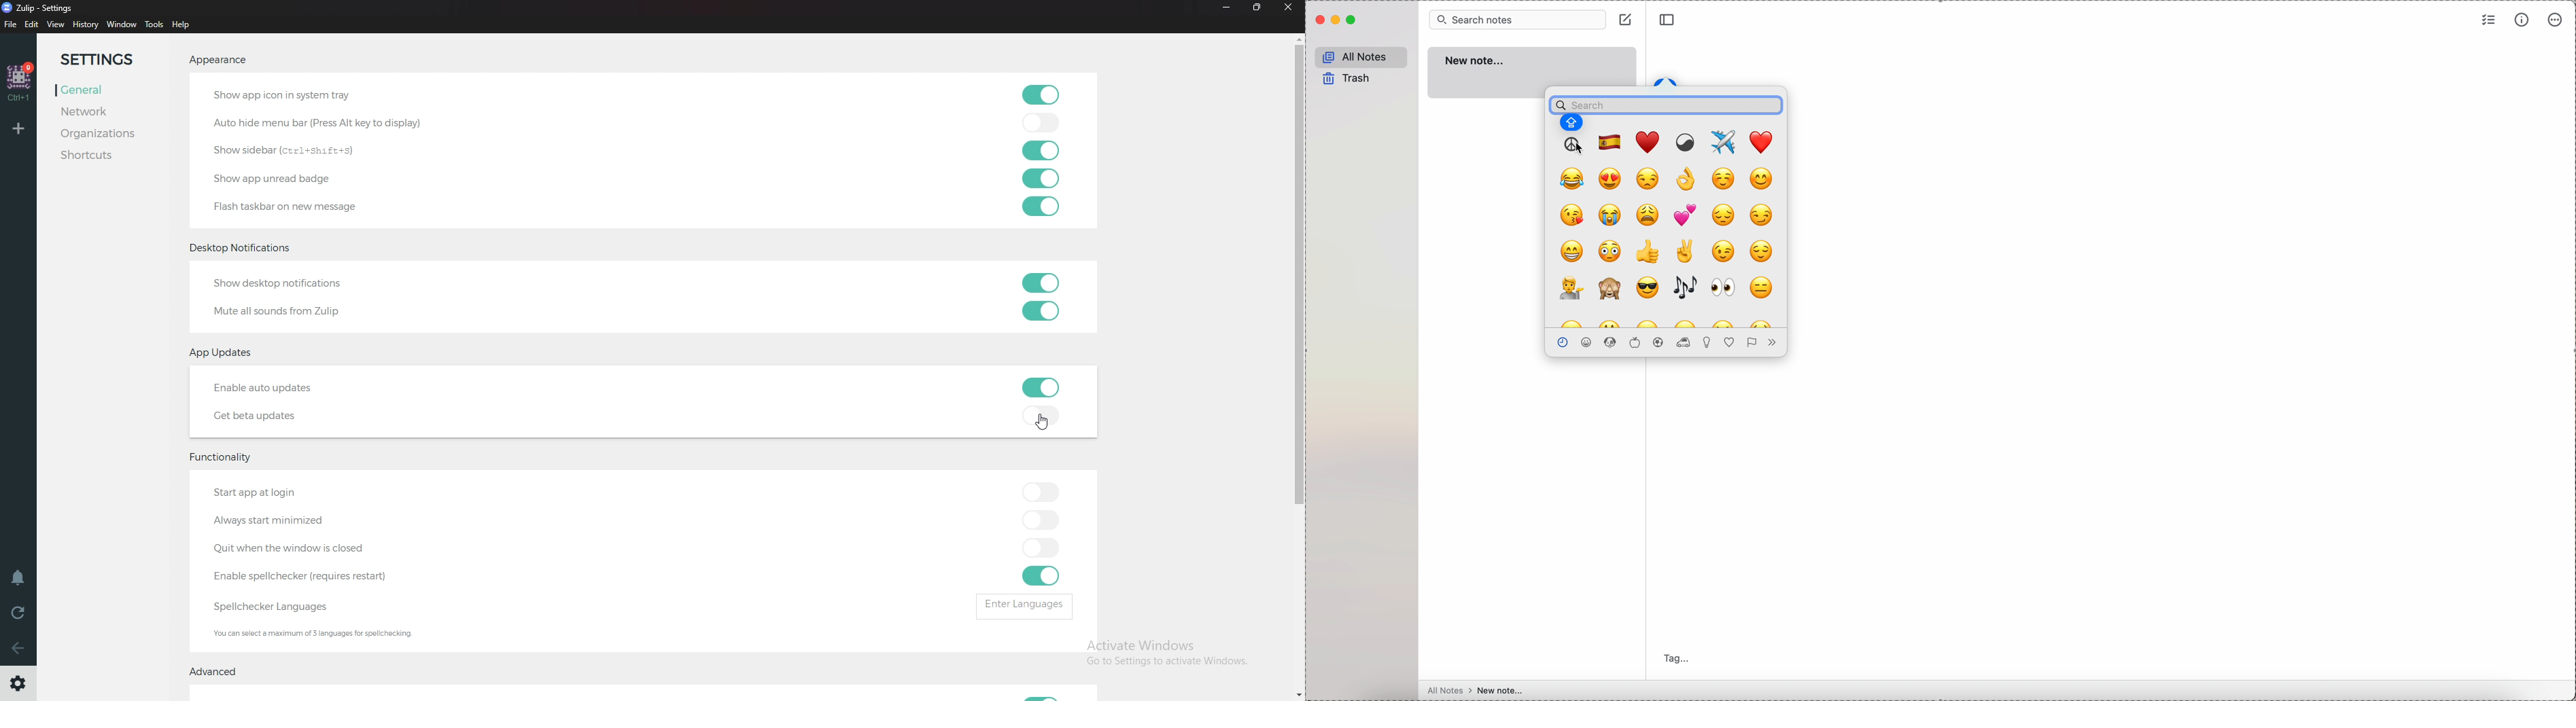  I want to click on Resize, so click(1259, 10).